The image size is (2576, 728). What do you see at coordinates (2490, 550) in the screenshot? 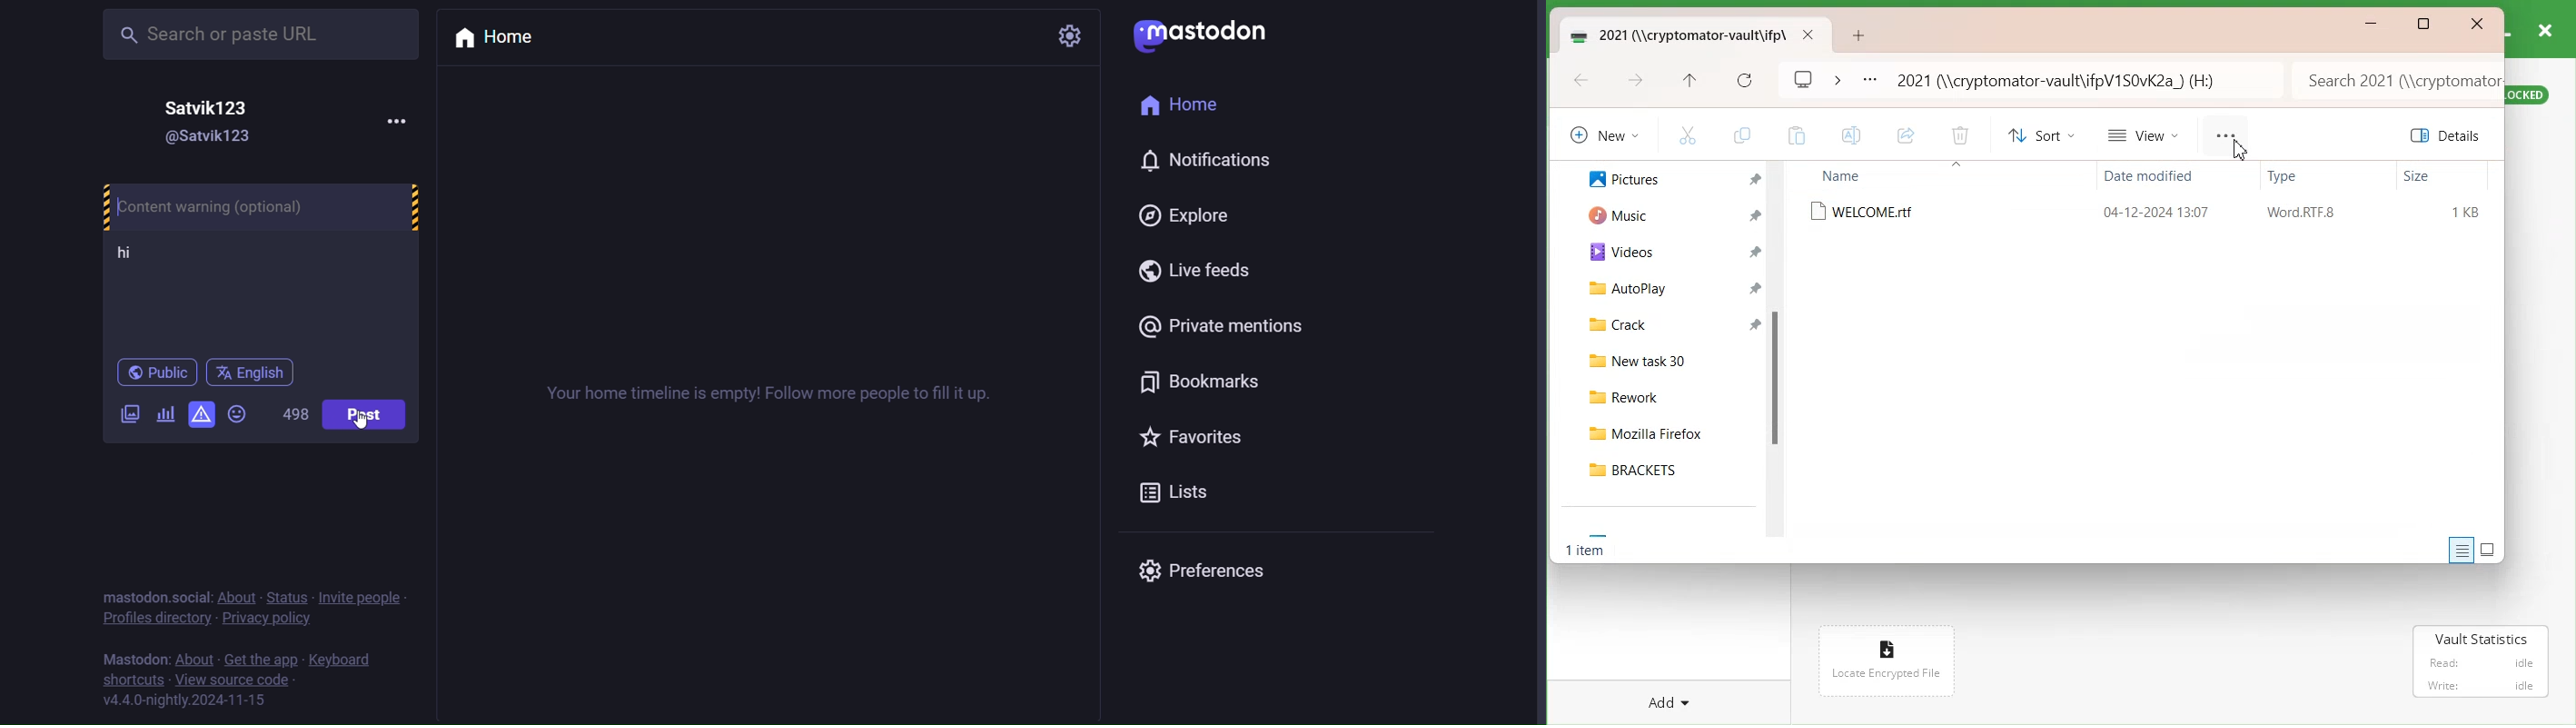
I see `Display item by using large thumbnail` at bounding box center [2490, 550].